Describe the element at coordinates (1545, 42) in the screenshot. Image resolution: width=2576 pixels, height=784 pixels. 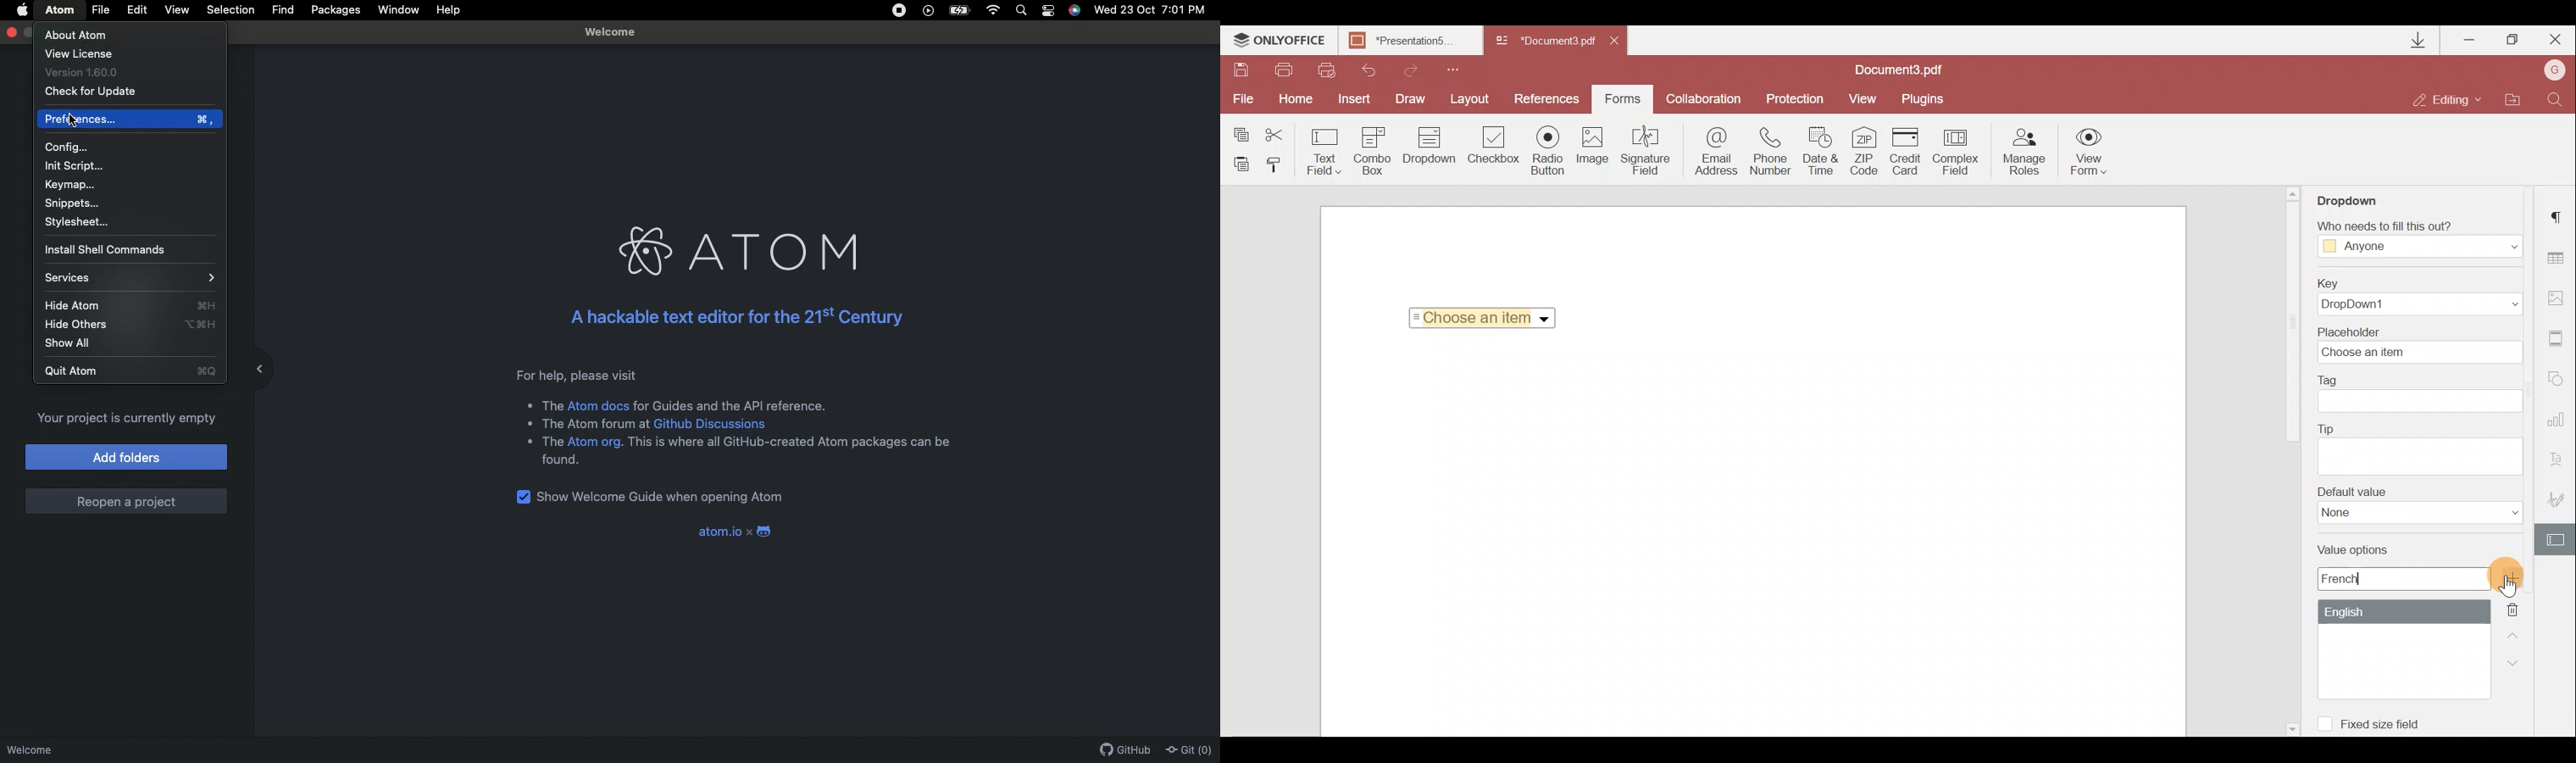
I see `Document3.pdf` at that location.